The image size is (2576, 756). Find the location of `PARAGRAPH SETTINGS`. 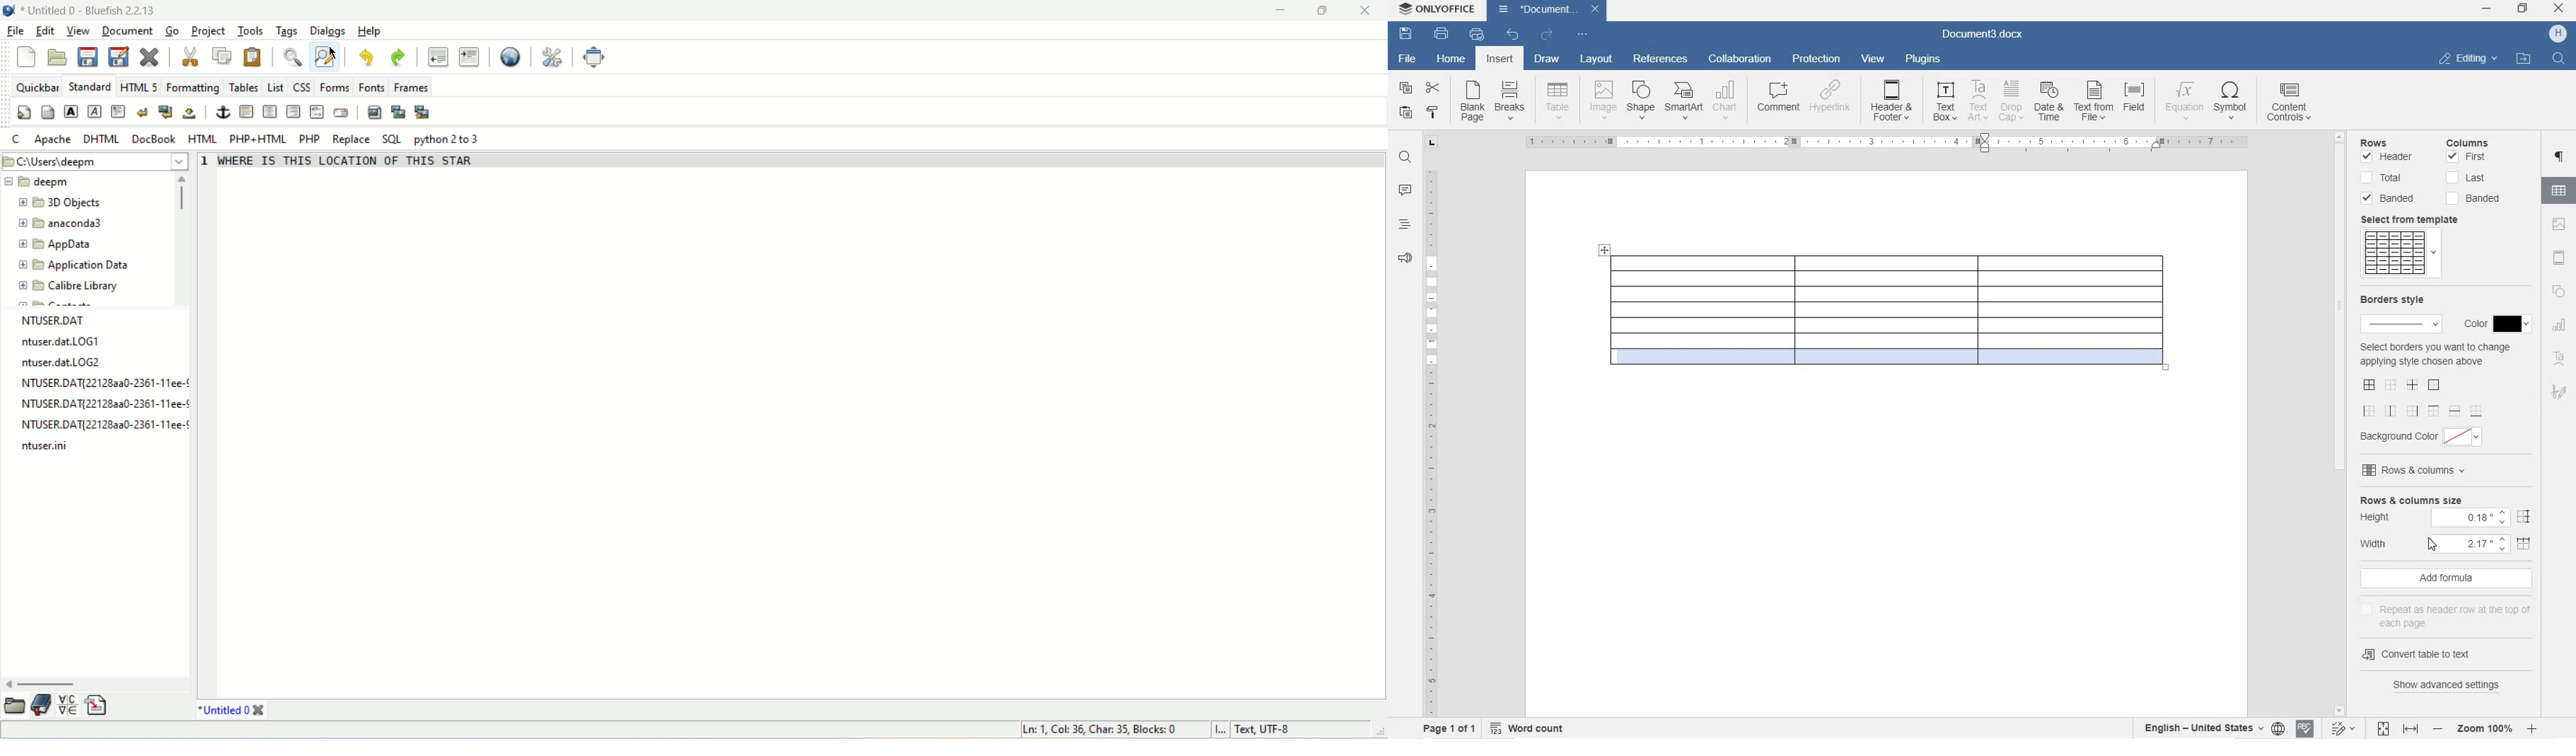

PARAGRAPH SETTINGS is located at coordinates (2560, 158).